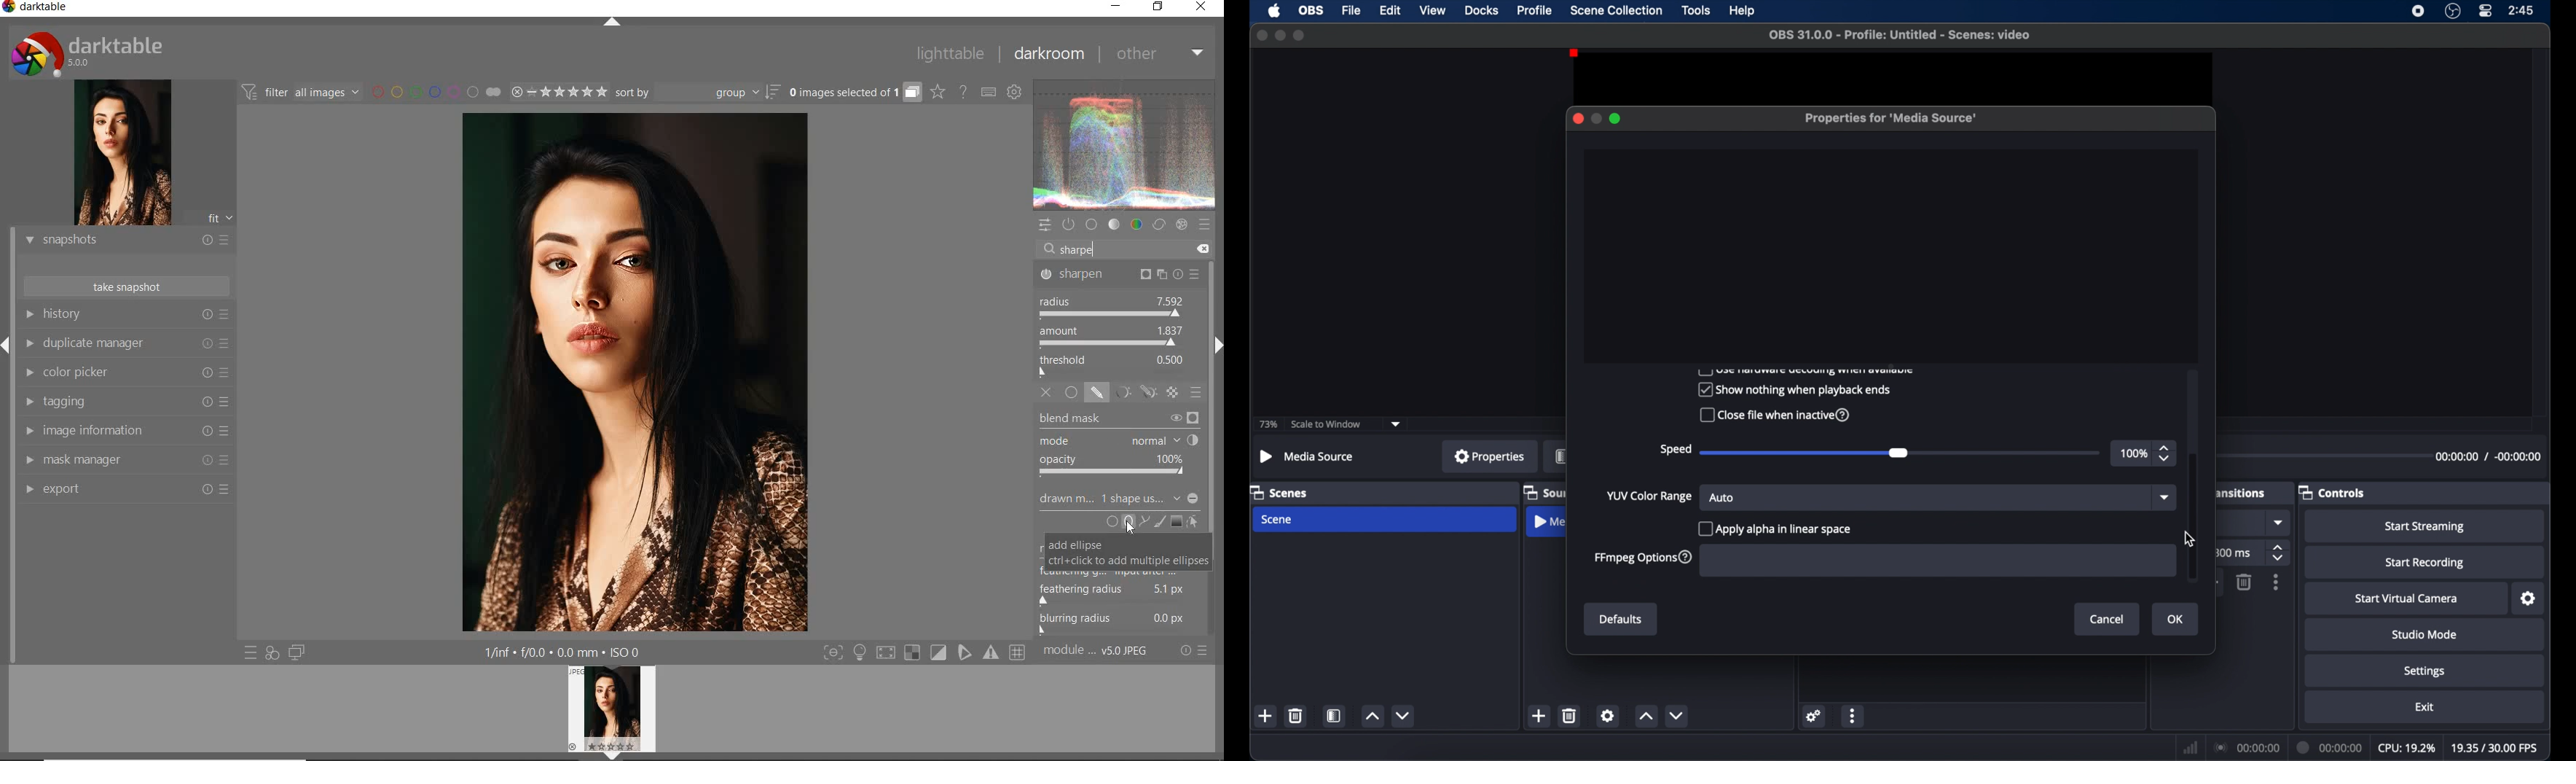 The height and width of the screenshot is (784, 2576). Describe the element at coordinates (2166, 454) in the screenshot. I see `stepper buttons` at that location.